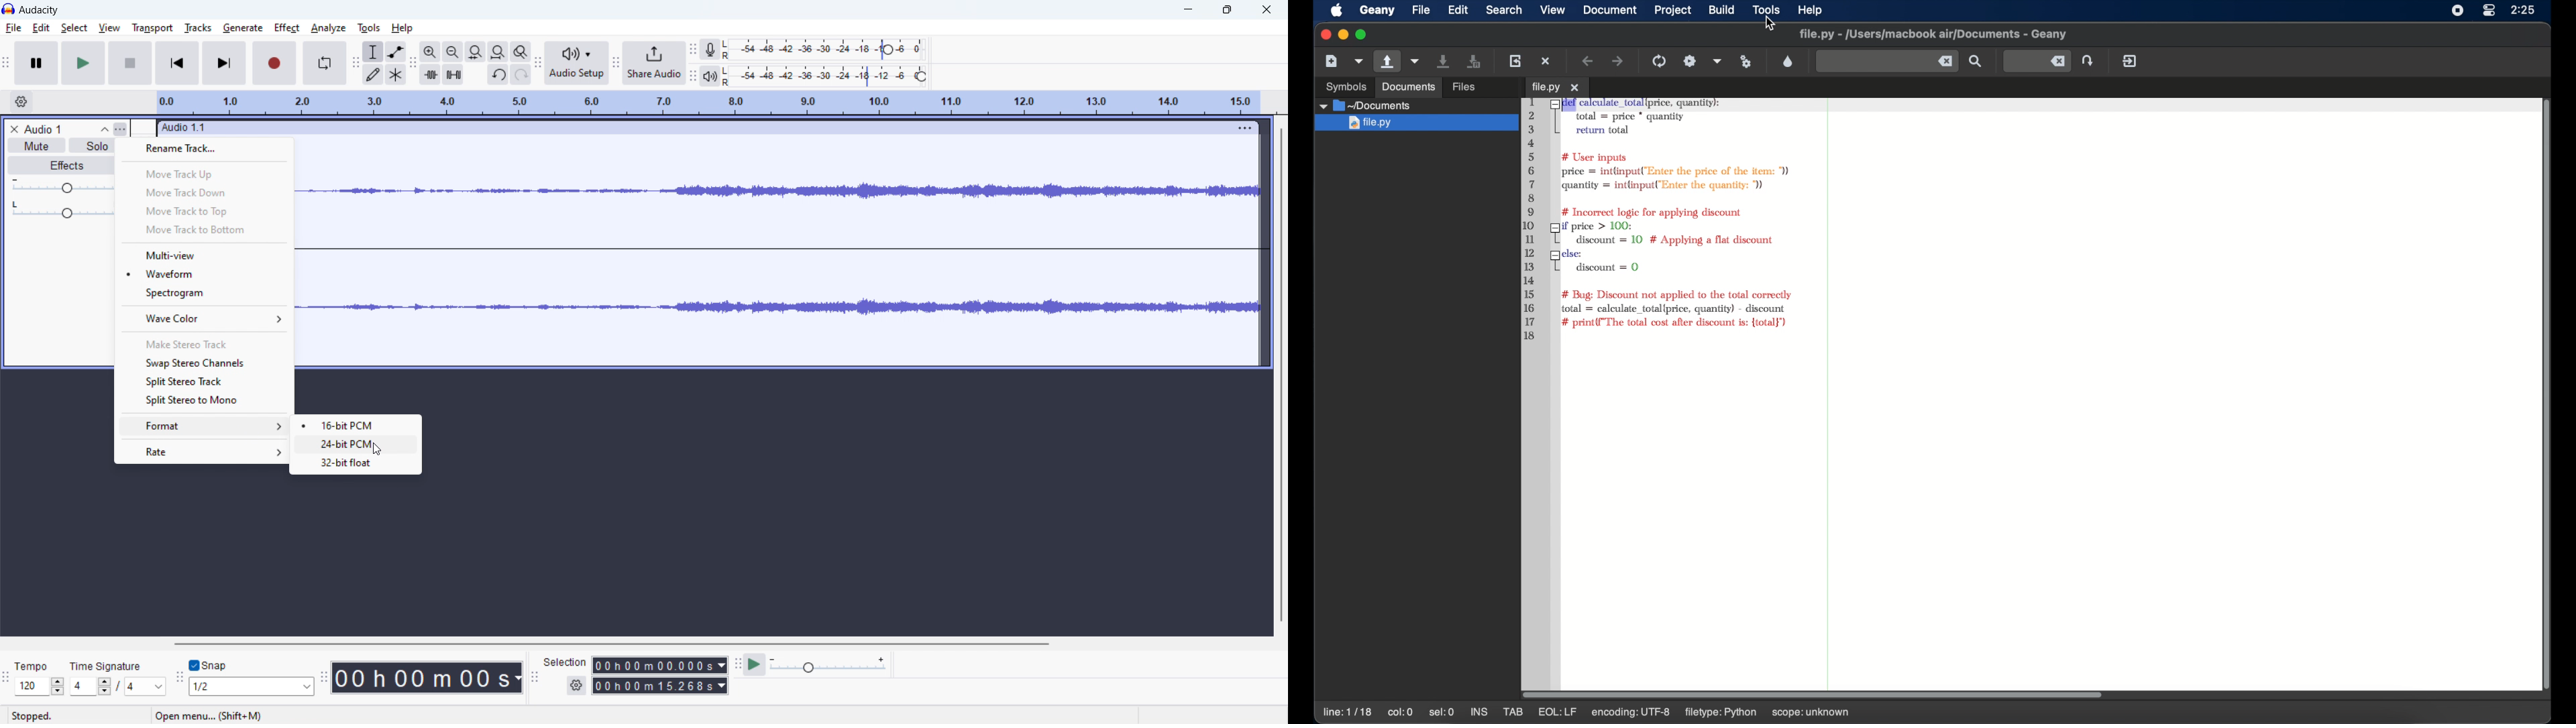 This screenshot has height=728, width=2576. I want to click on collapse, so click(104, 129).